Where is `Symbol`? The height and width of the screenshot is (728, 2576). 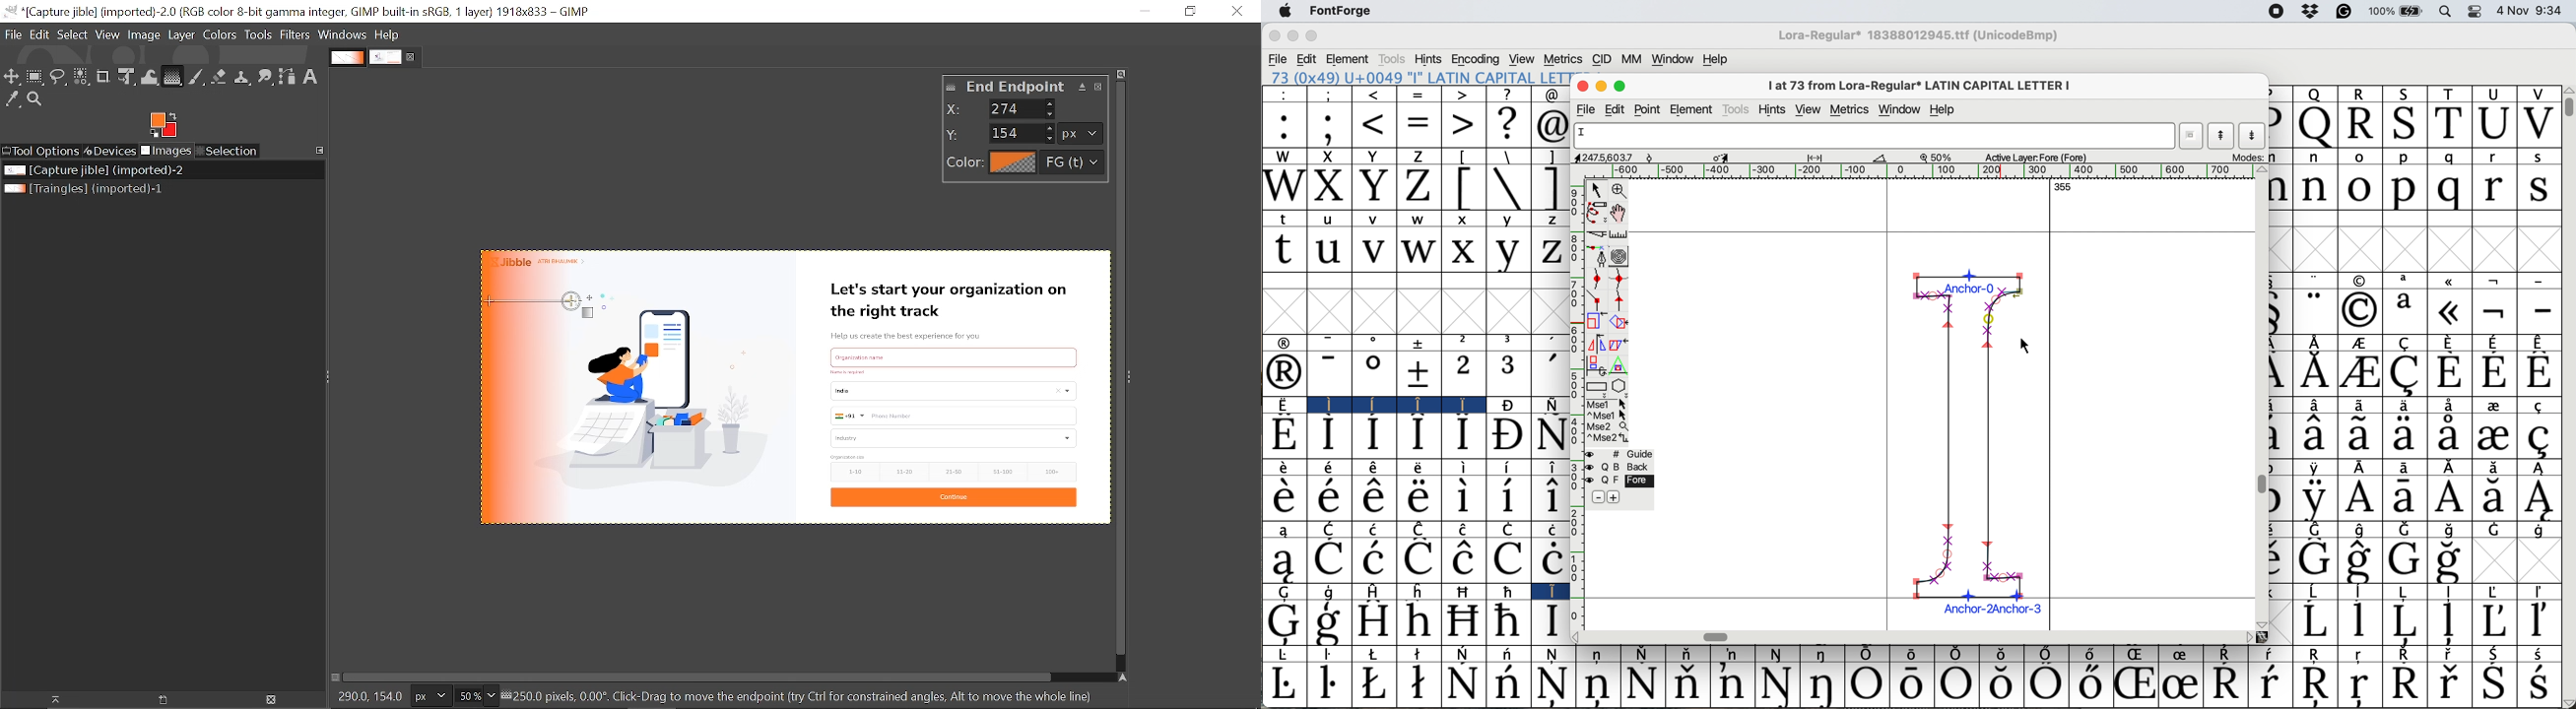 Symbol is located at coordinates (1419, 559).